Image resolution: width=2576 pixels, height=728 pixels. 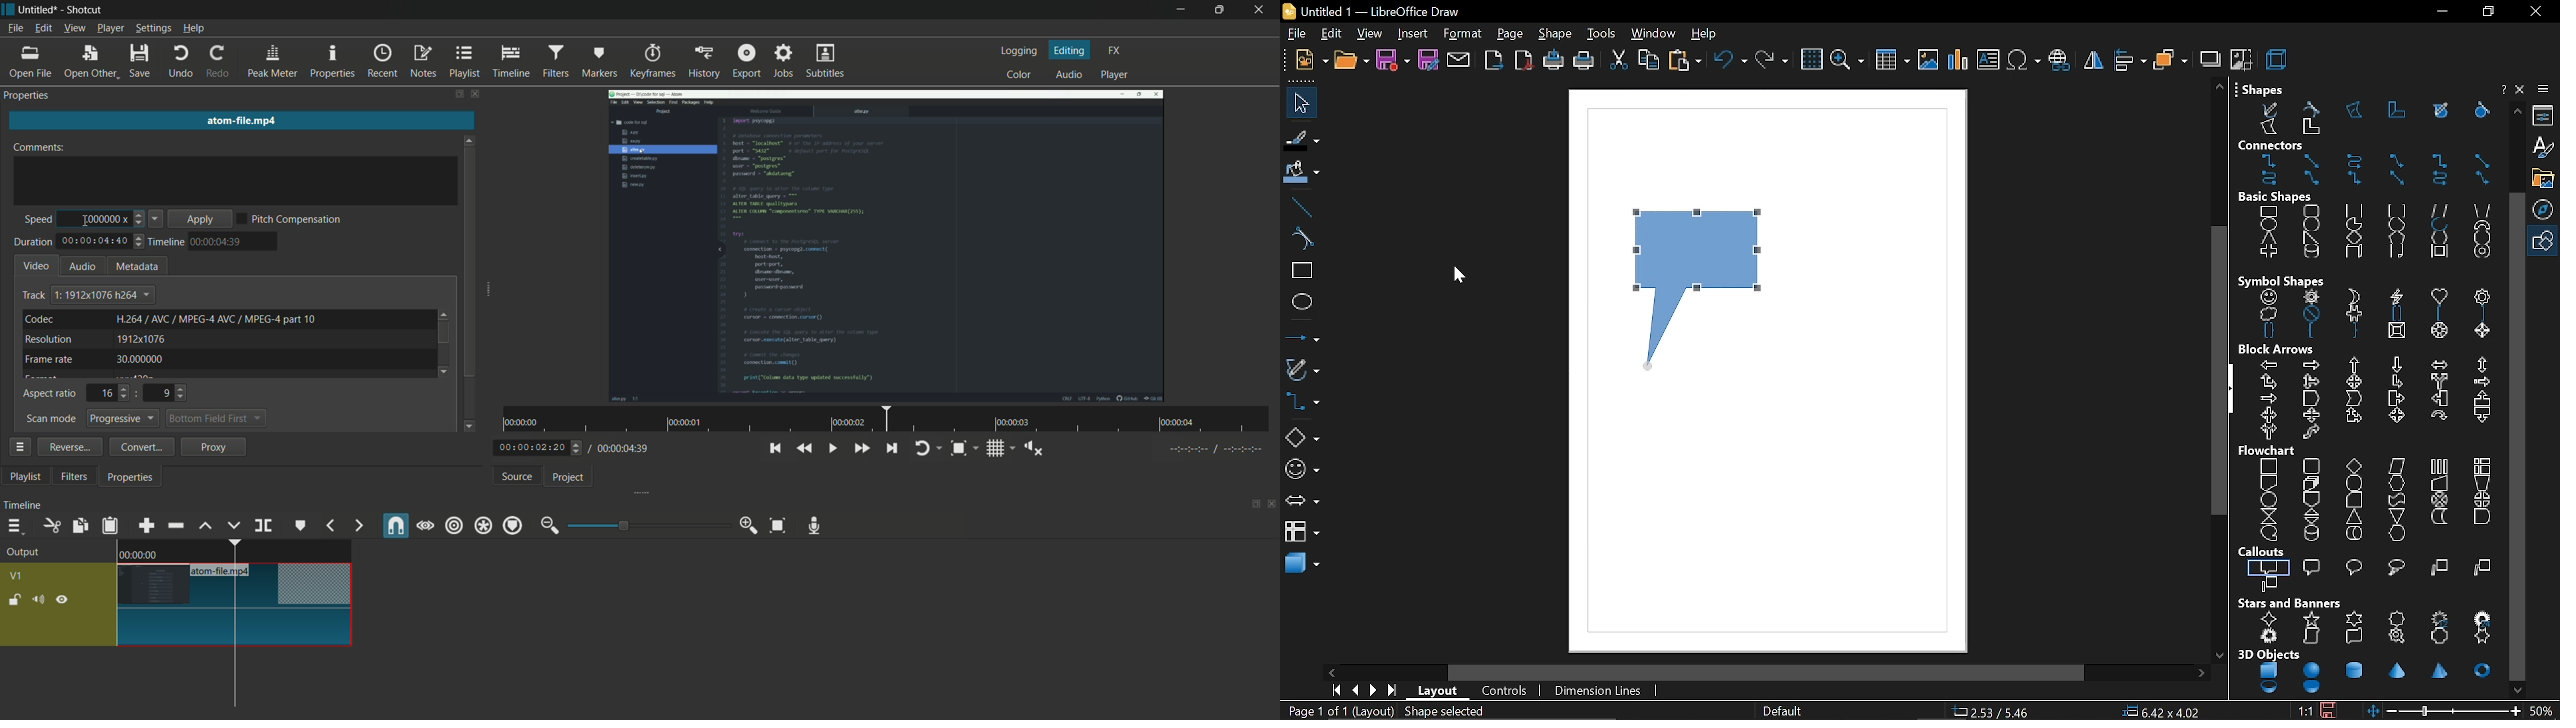 What do you see at coordinates (141, 339) in the screenshot?
I see `1912` at bounding box center [141, 339].